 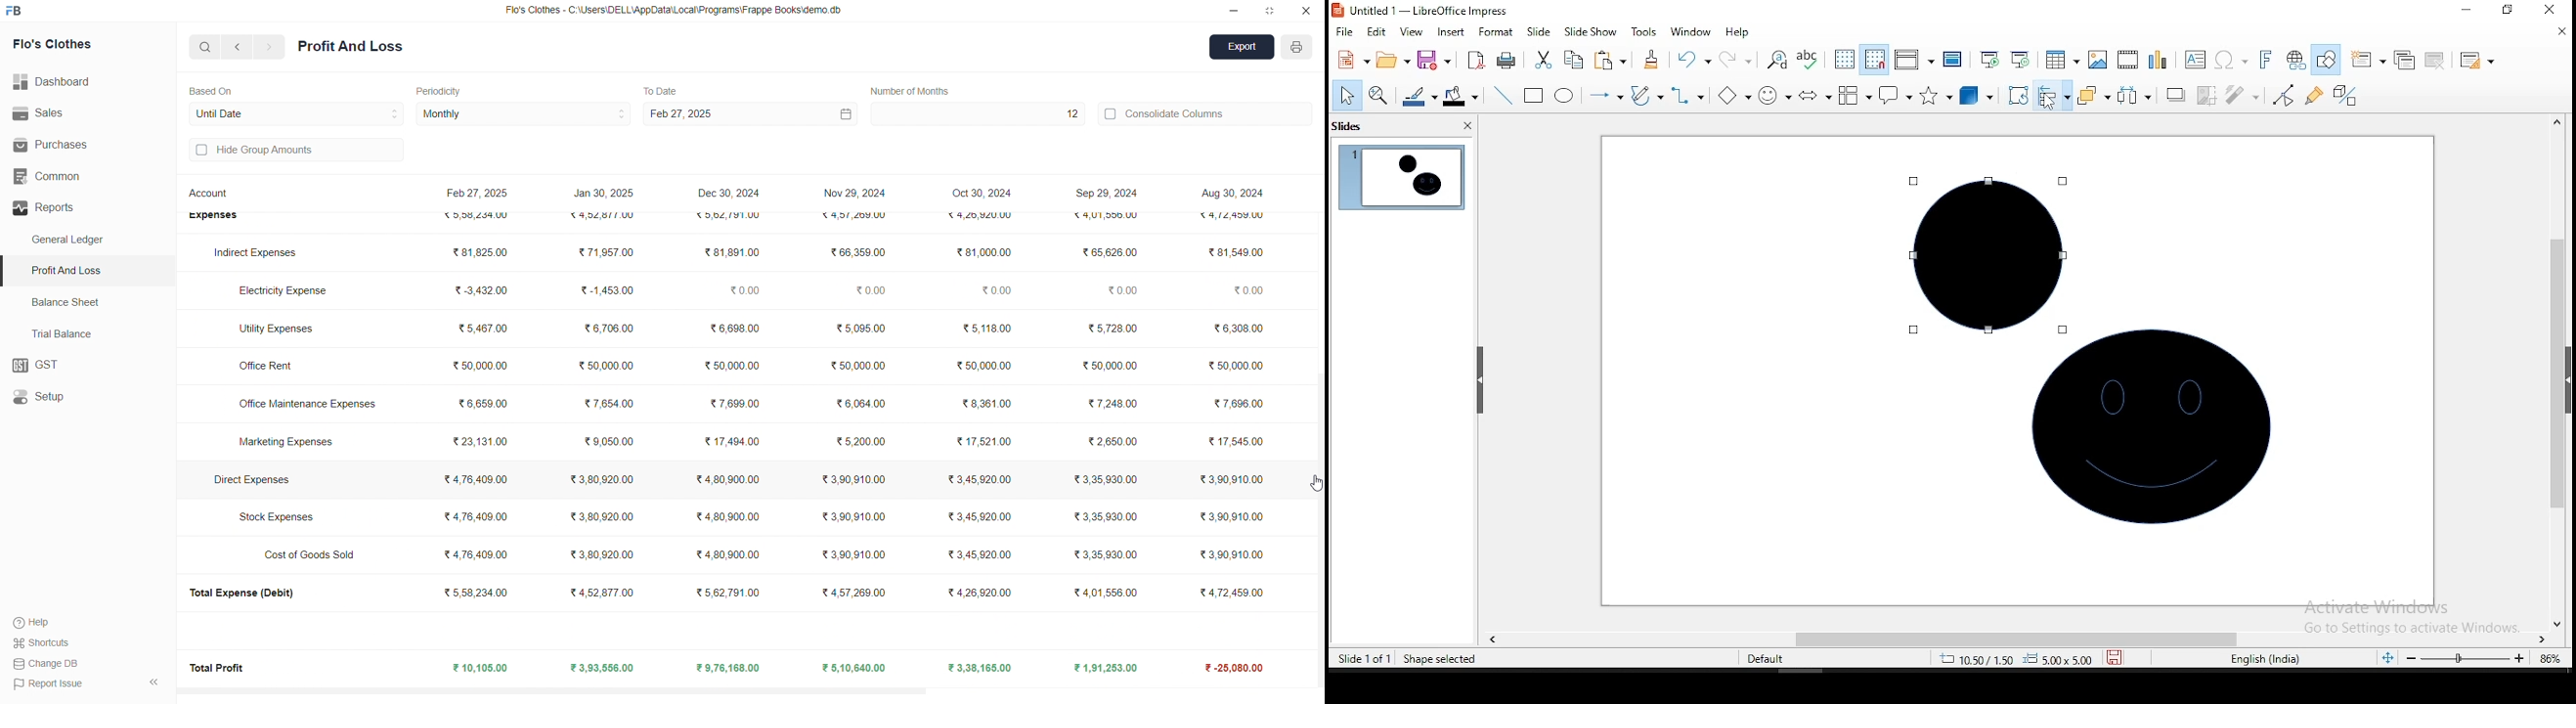 What do you see at coordinates (732, 404) in the screenshot?
I see `₹7,699.00` at bounding box center [732, 404].